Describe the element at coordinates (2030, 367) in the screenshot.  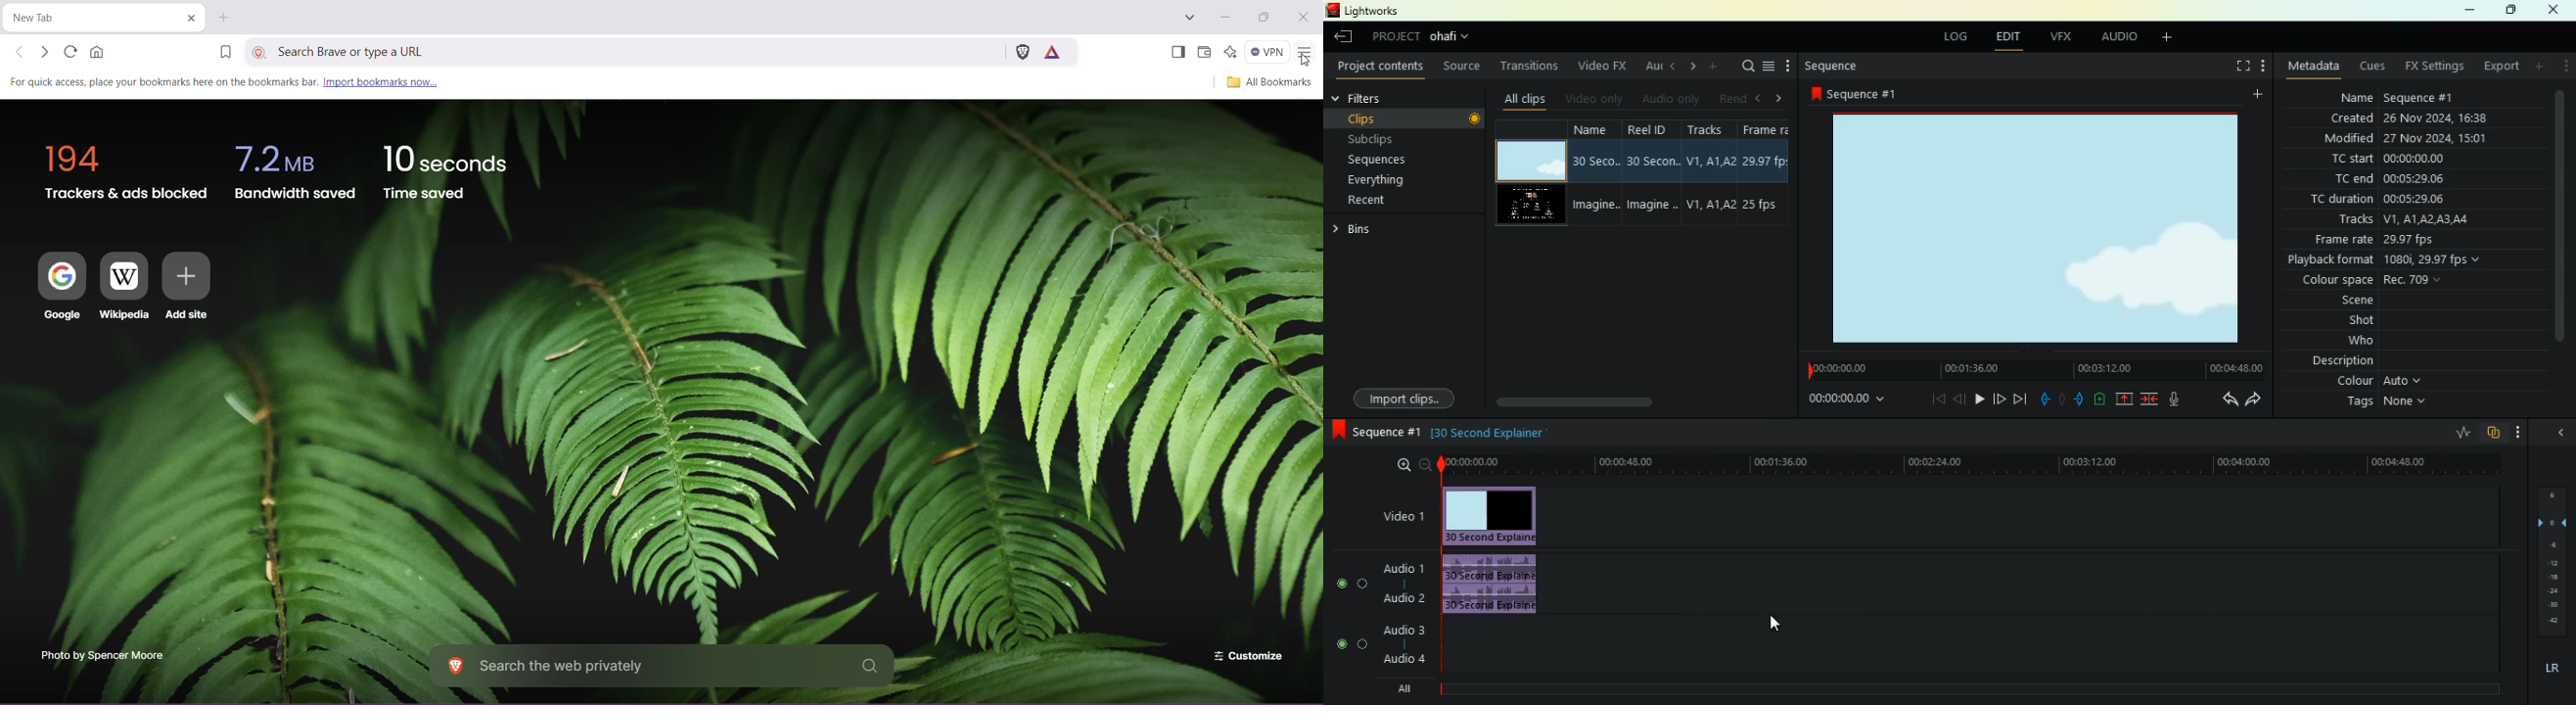
I see `timeline` at that location.